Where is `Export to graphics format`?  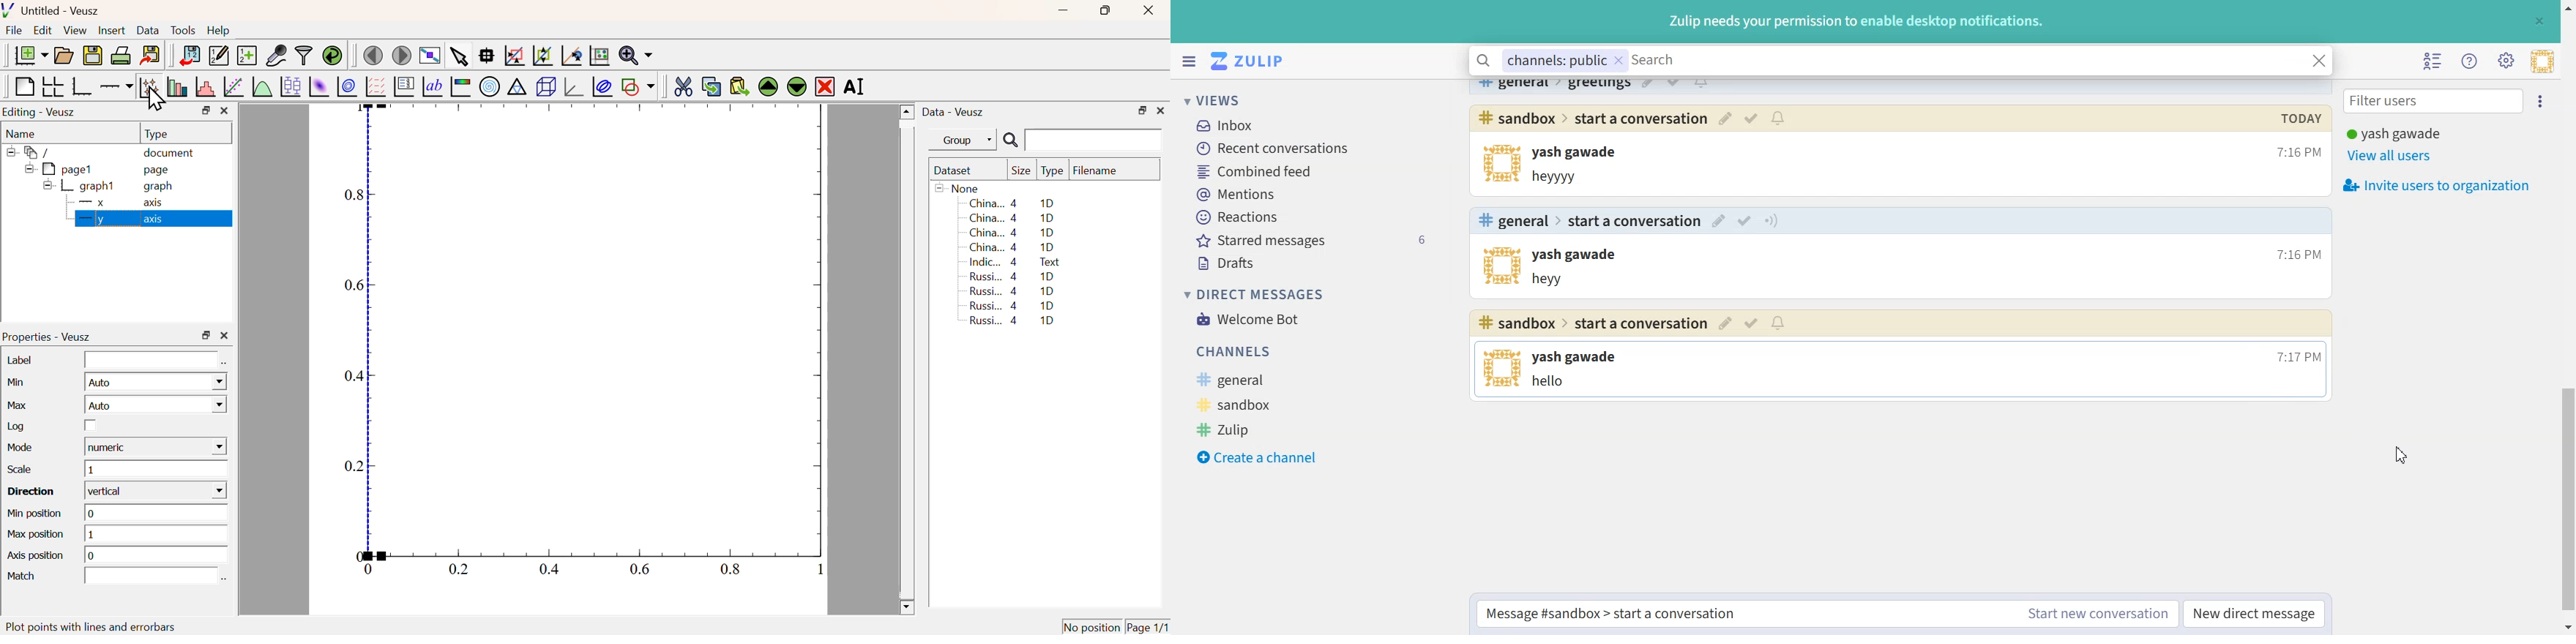
Export to graphics format is located at coordinates (151, 54).